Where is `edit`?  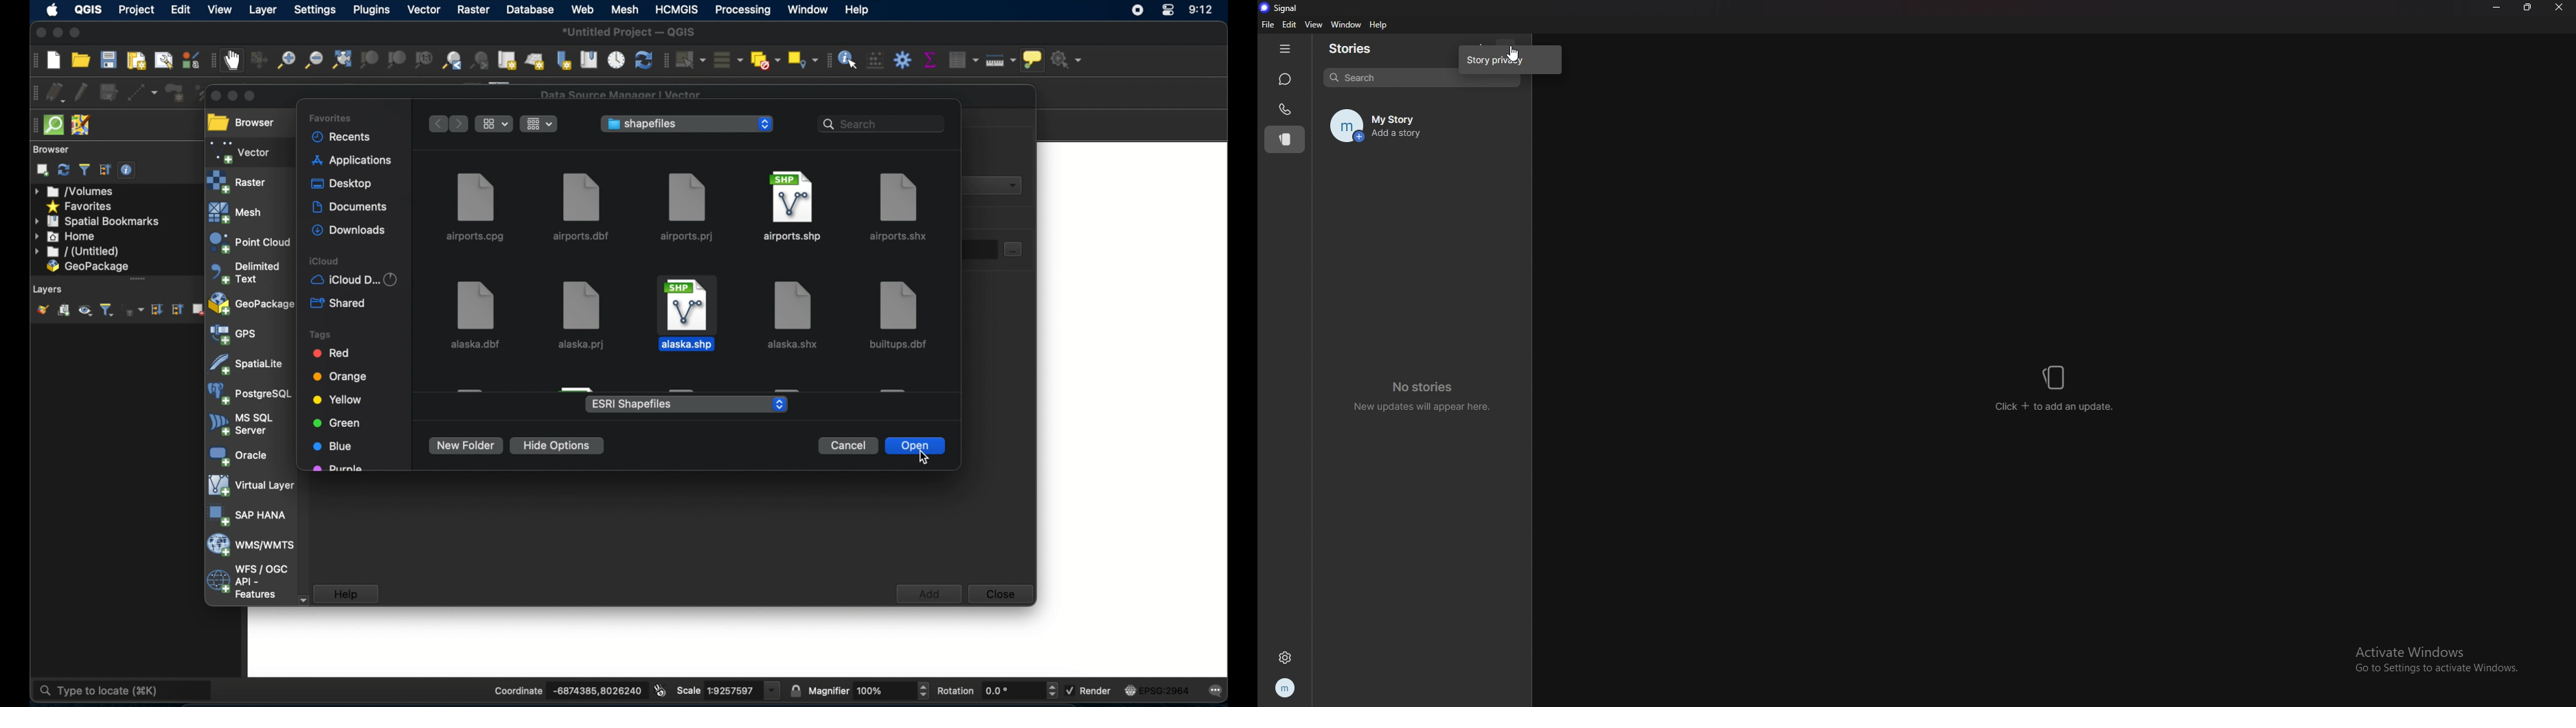
edit is located at coordinates (181, 9).